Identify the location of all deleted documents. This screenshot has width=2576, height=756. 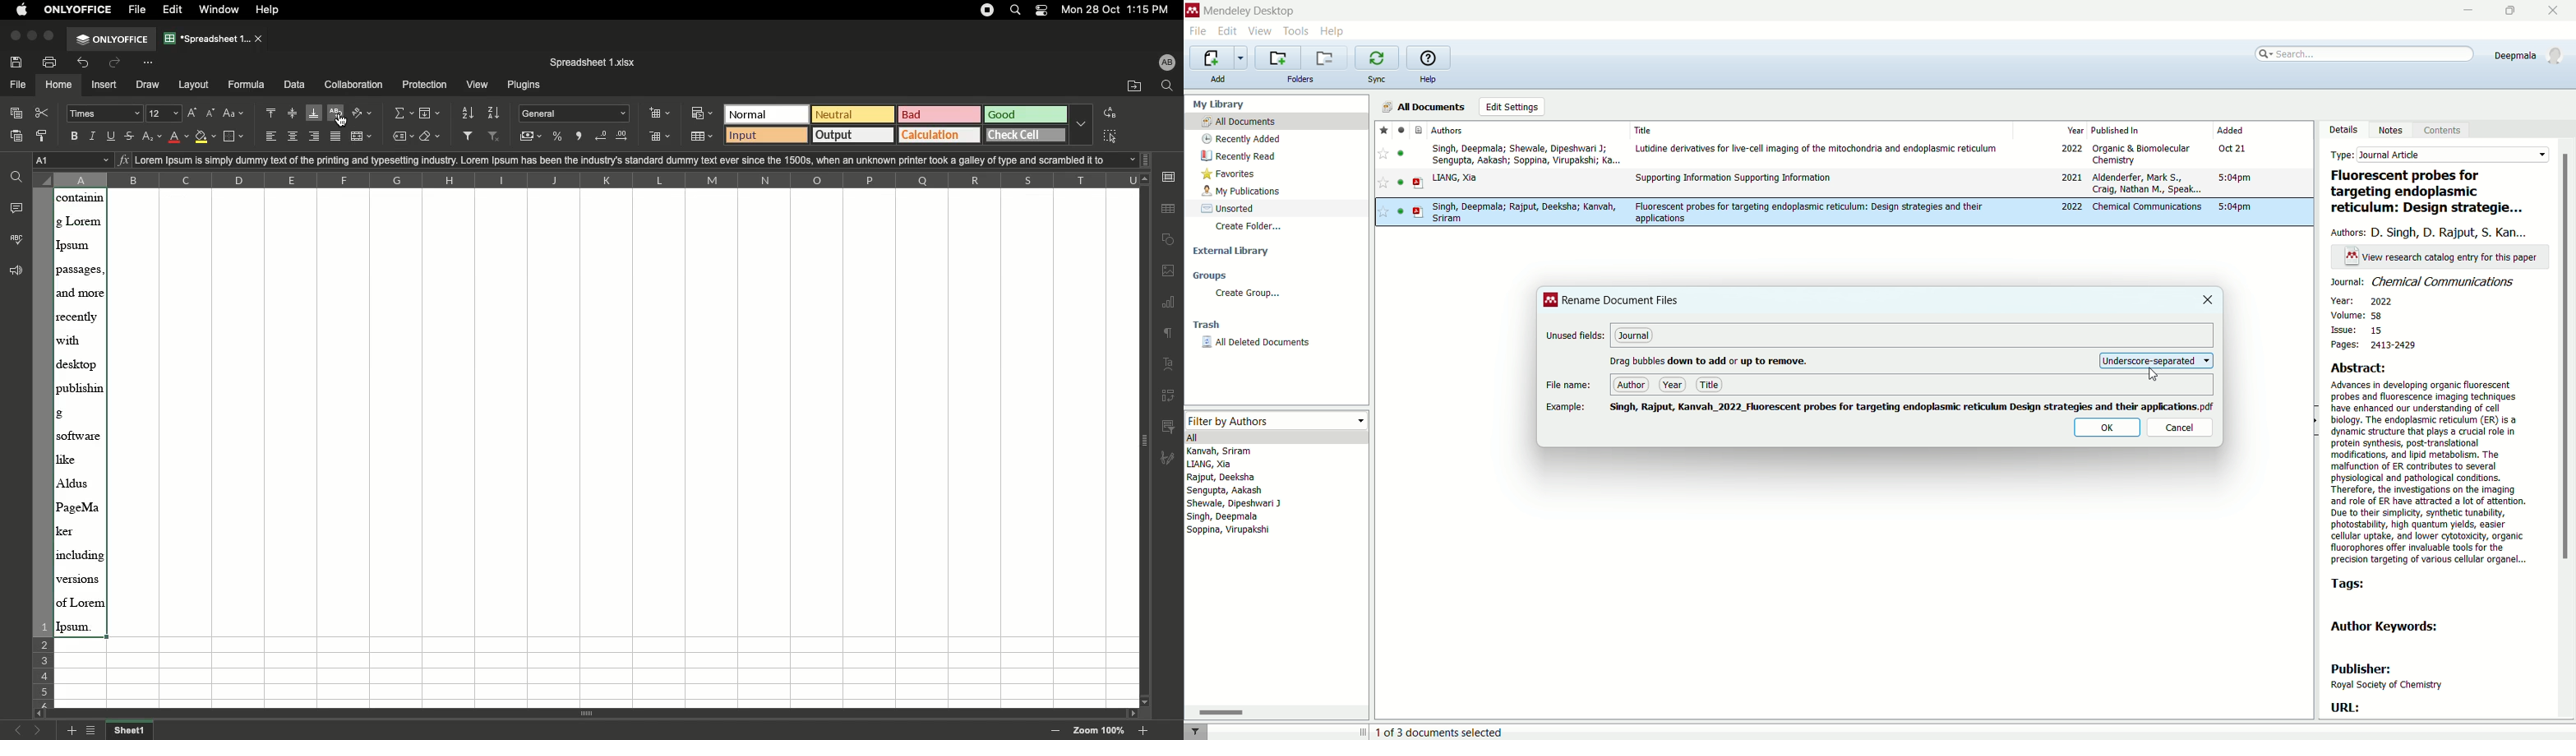
(1256, 342).